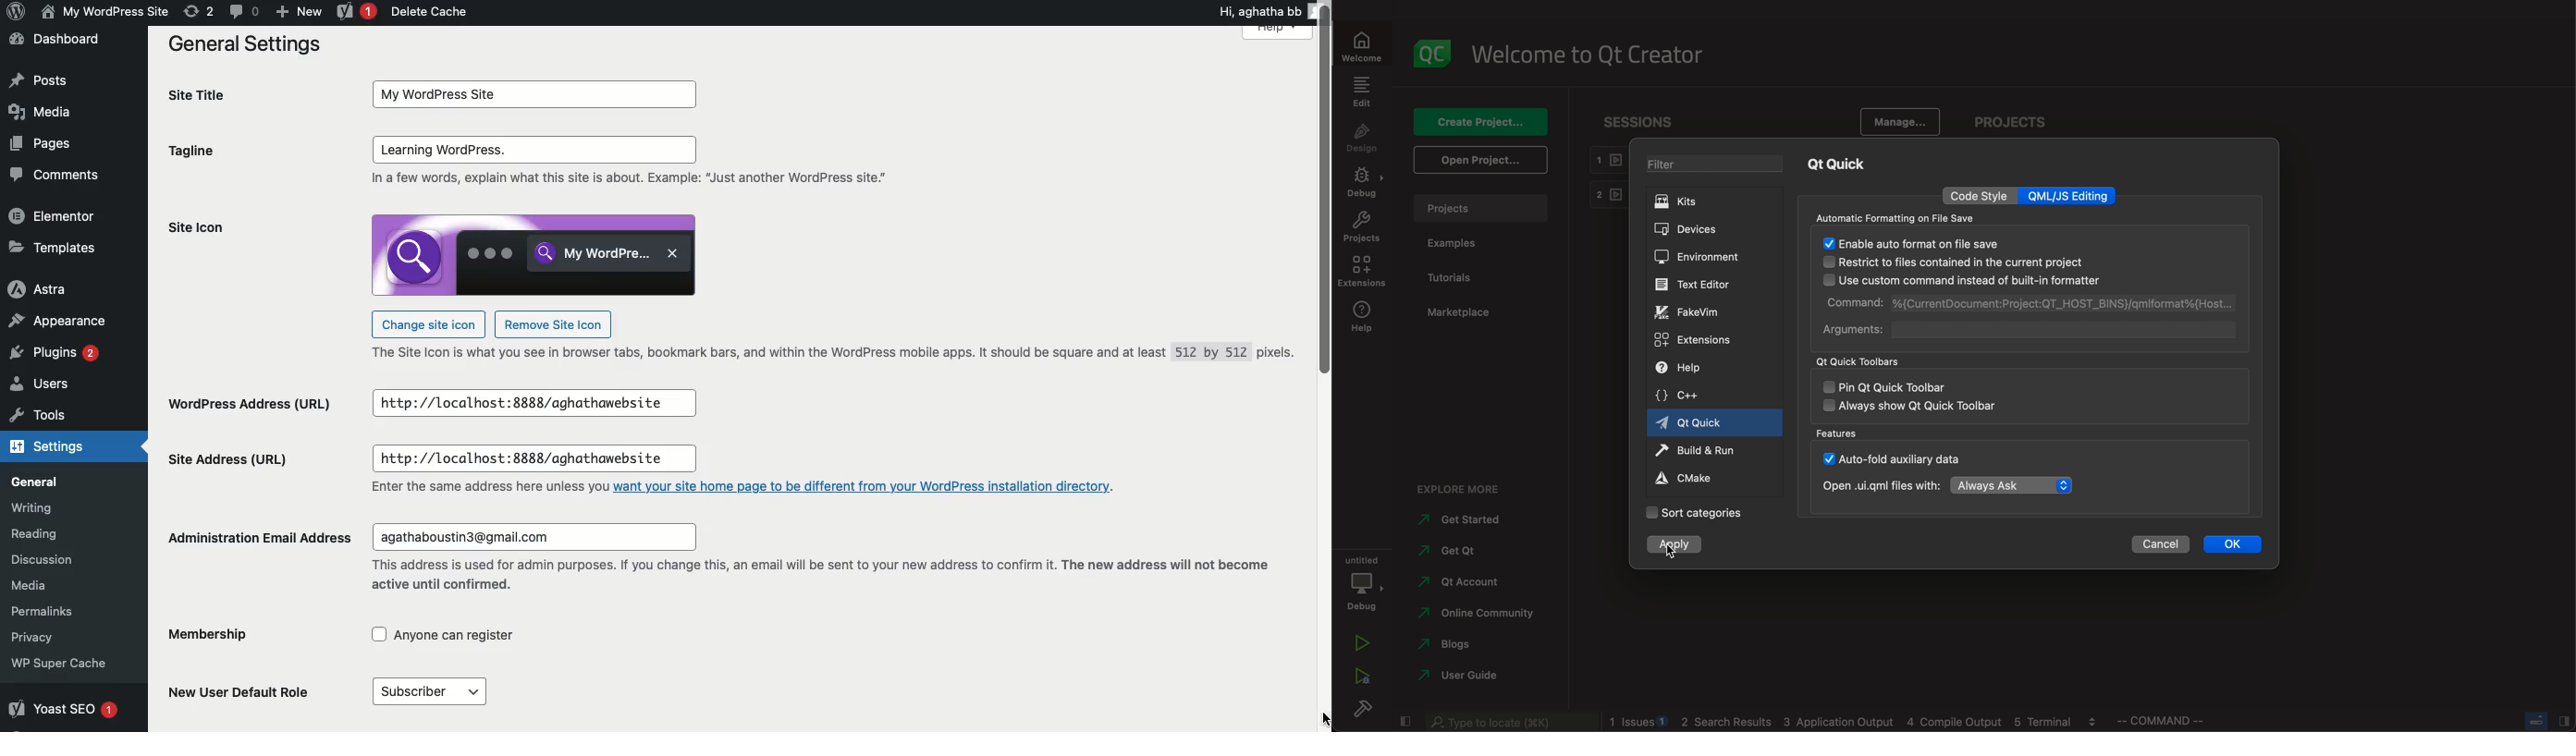  Describe the element at coordinates (206, 98) in the screenshot. I see `Site title` at that location.